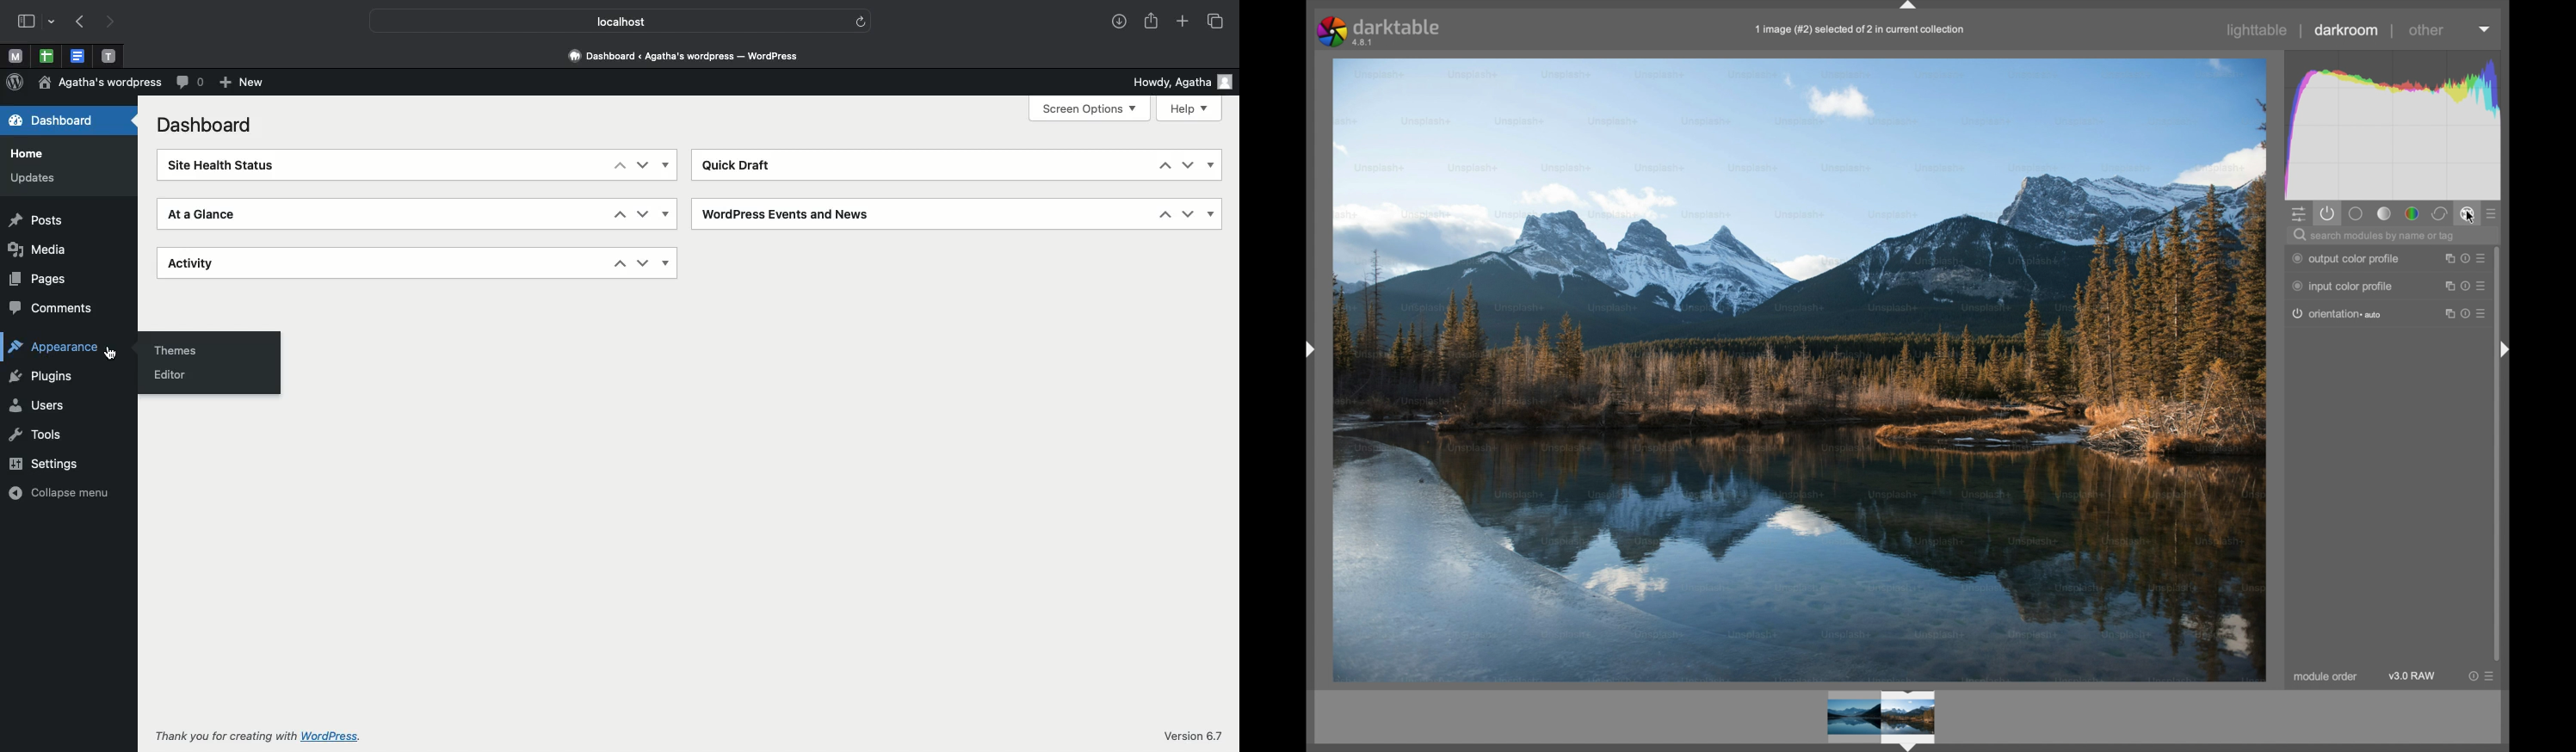 The image size is (2576, 756). Describe the element at coordinates (229, 165) in the screenshot. I see `Site health status` at that location.